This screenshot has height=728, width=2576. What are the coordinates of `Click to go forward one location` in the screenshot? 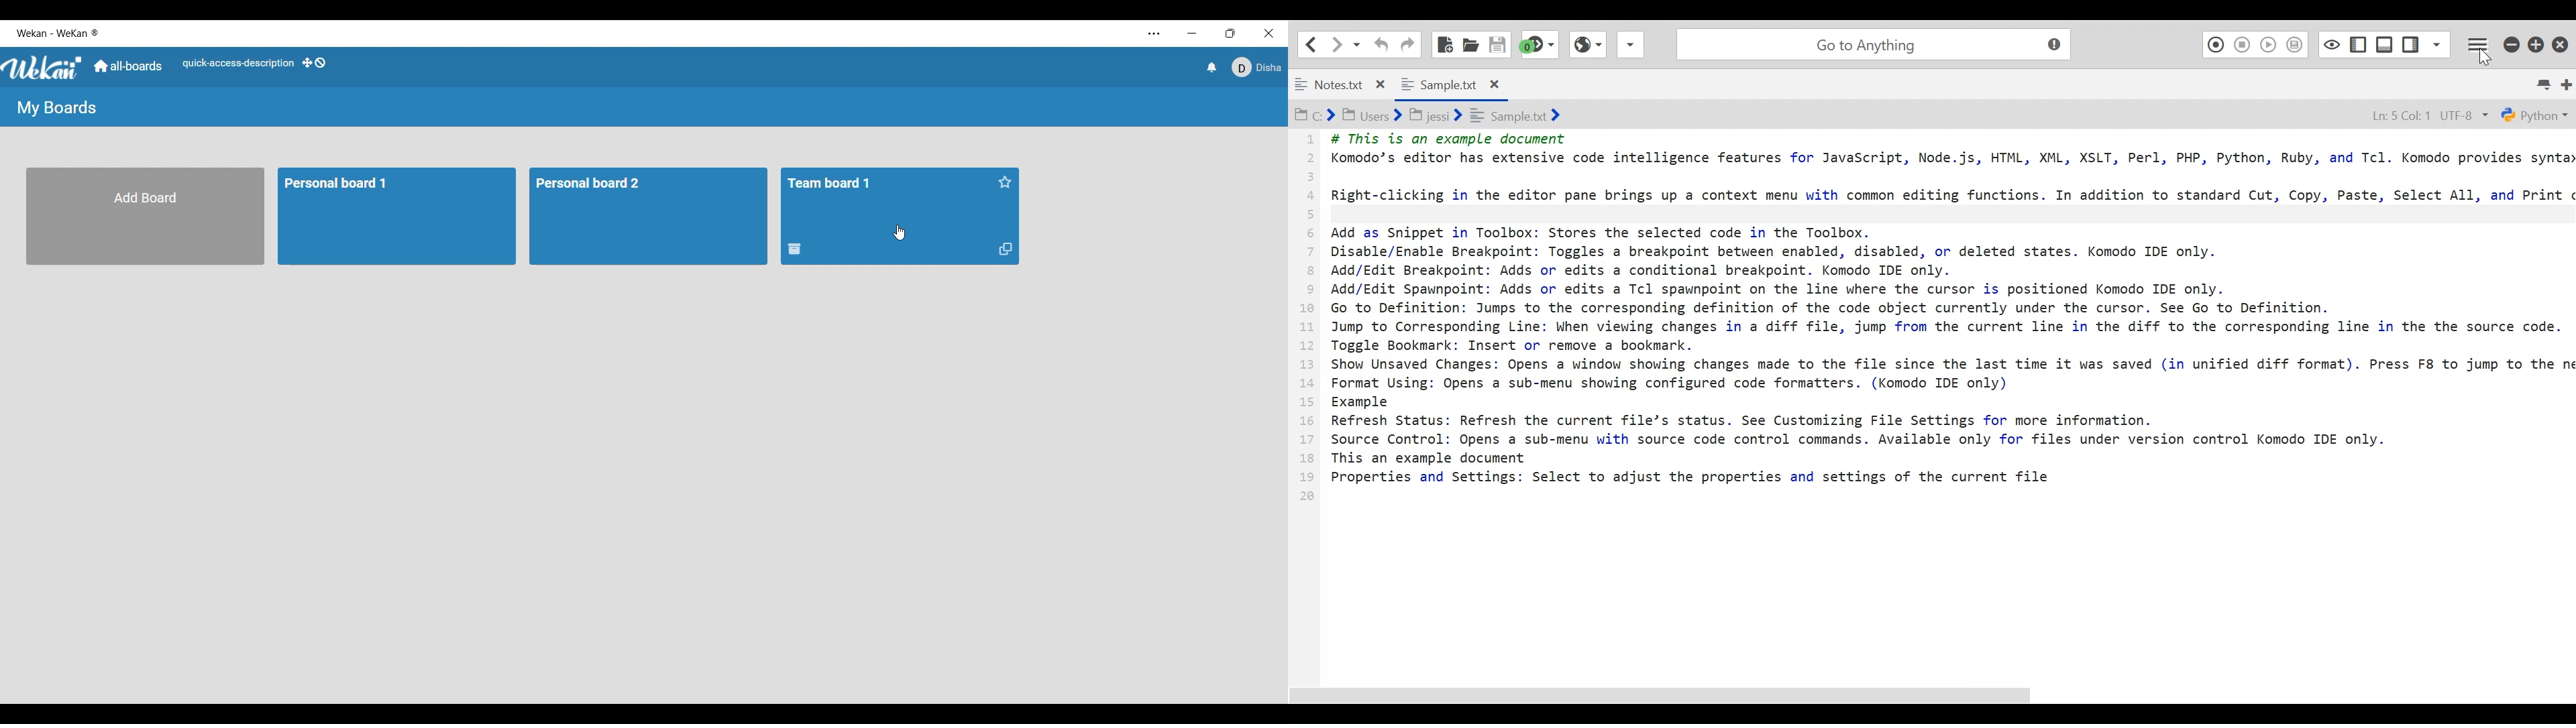 It's located at (1337, 44).